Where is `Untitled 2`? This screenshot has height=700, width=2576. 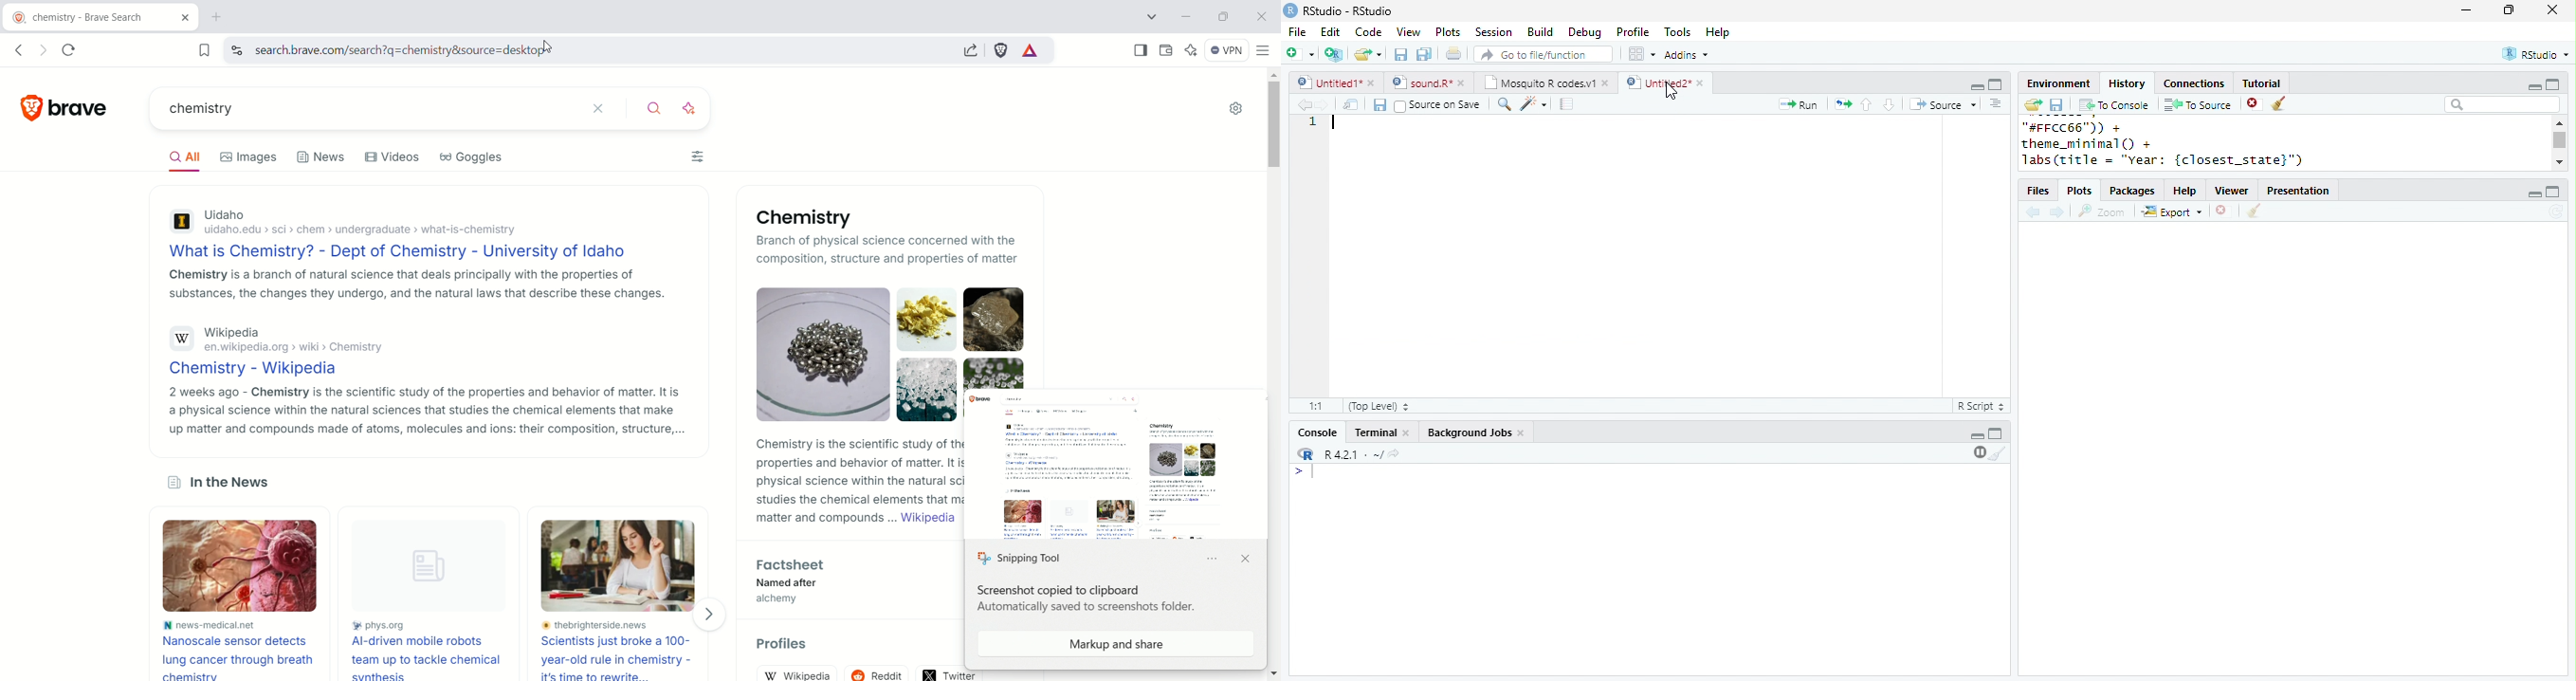
Untitled 2 is located at coordinates (1657, 82).